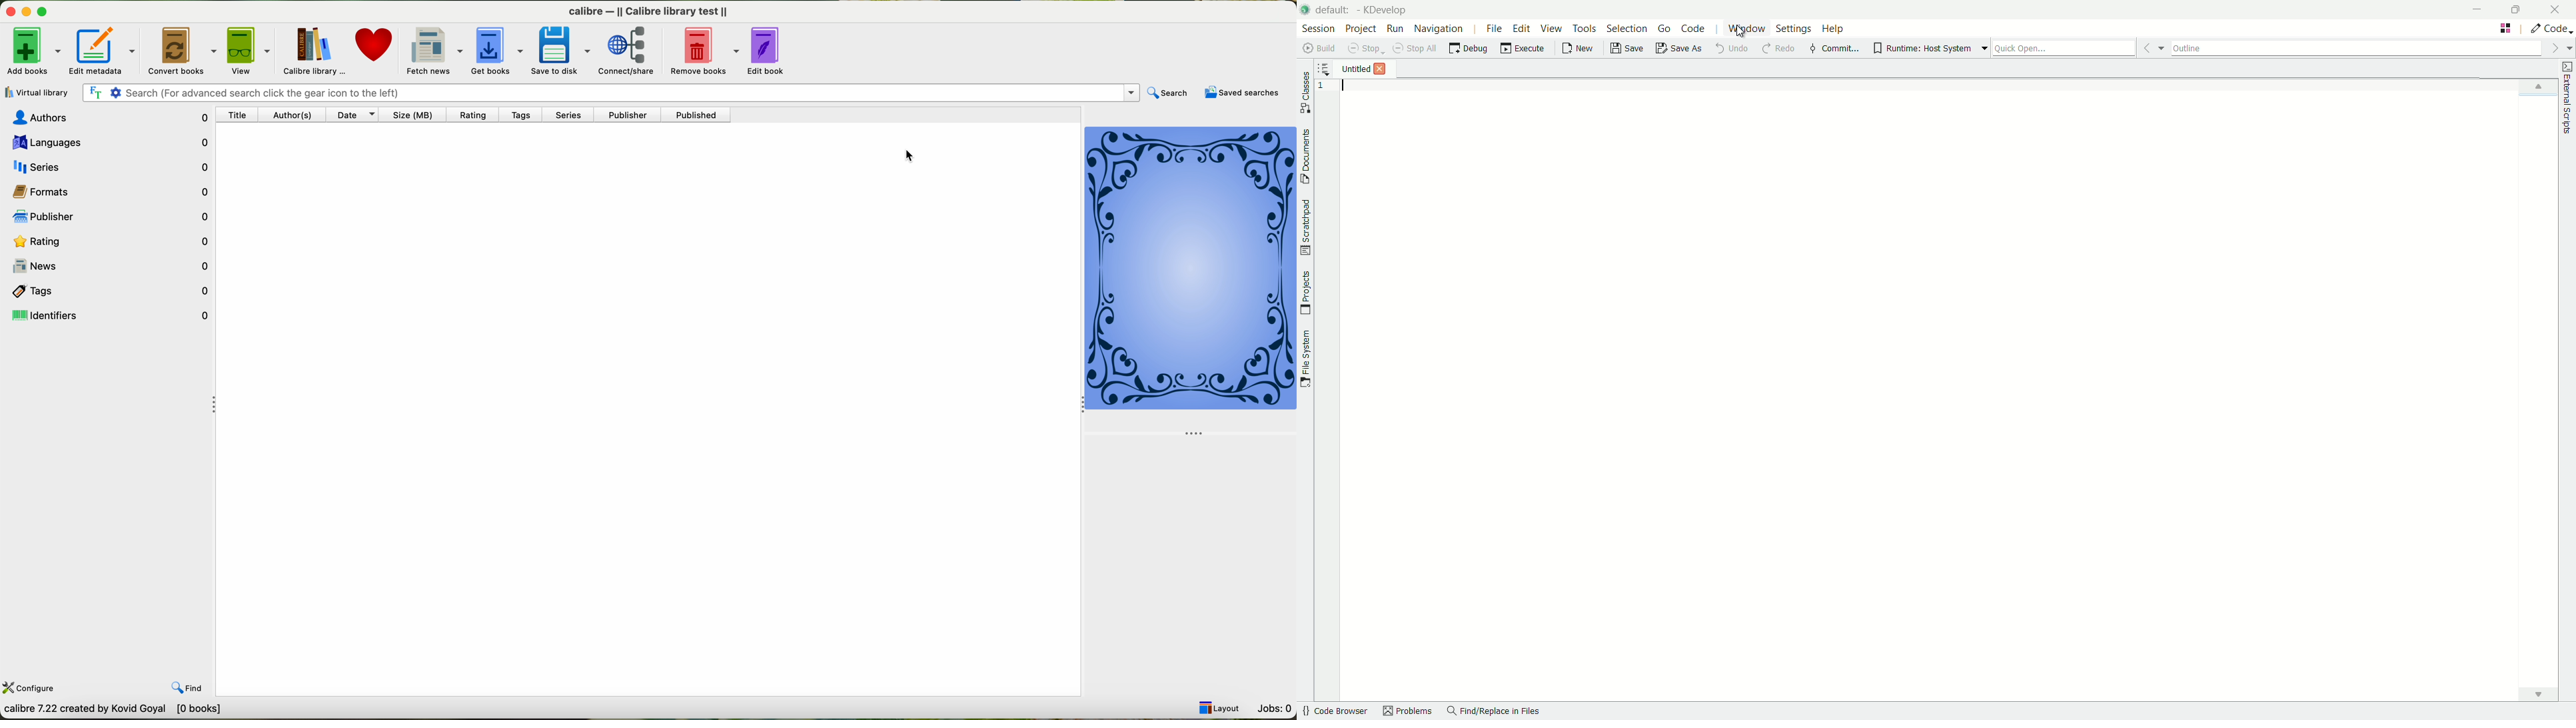 The width and height of the screenshot is (2576, 728). What do you see at coordinates (352, 115) in the screenshot?
I see `date` at bounding box center [352, 115].